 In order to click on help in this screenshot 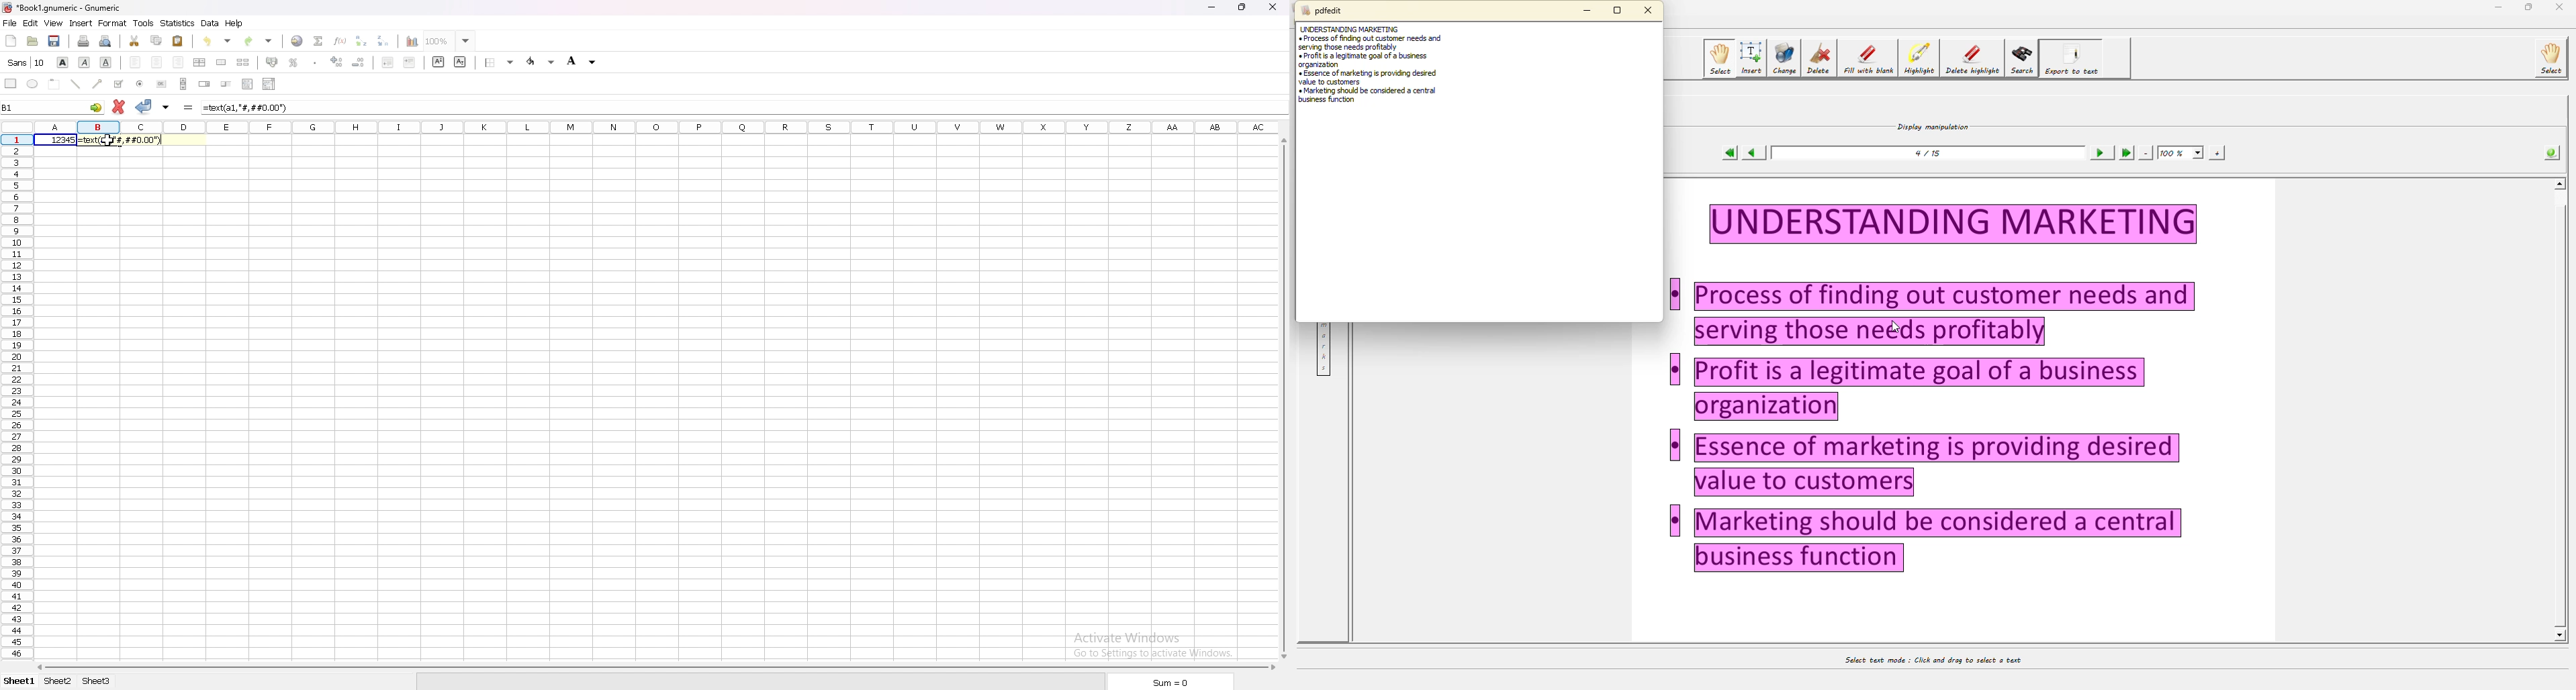, I will do `click(235, 23)`.